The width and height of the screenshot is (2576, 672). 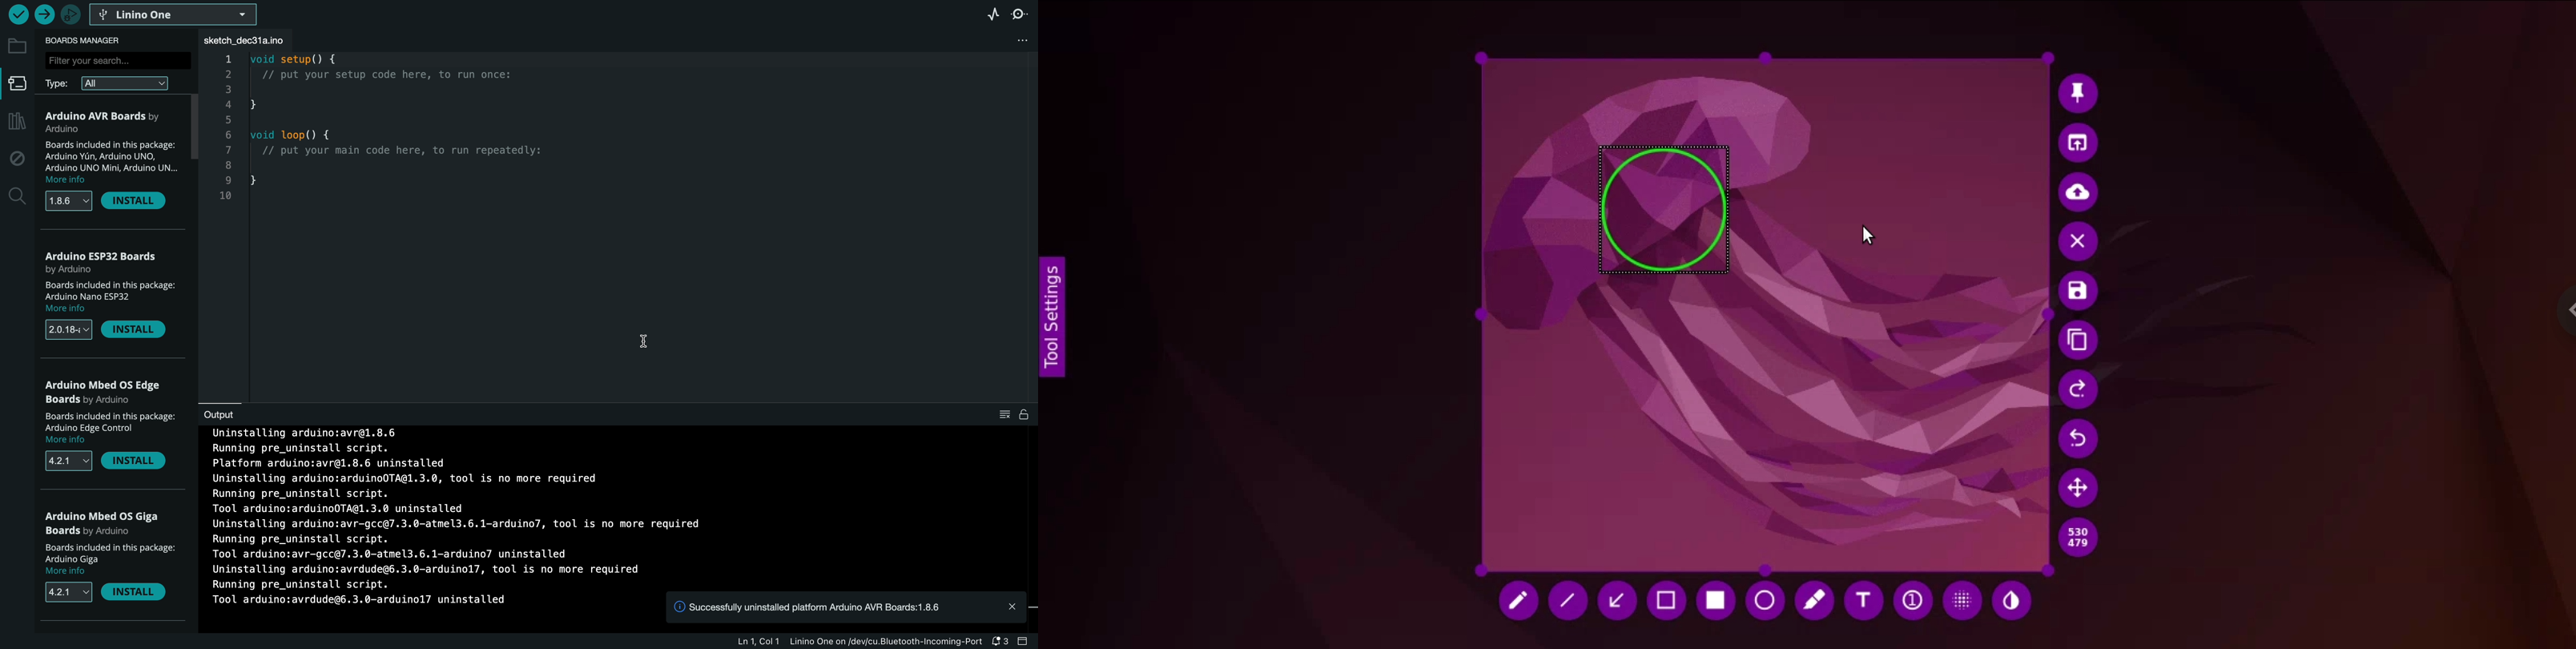 I want to click on copy, so click(x=2078, y=340).